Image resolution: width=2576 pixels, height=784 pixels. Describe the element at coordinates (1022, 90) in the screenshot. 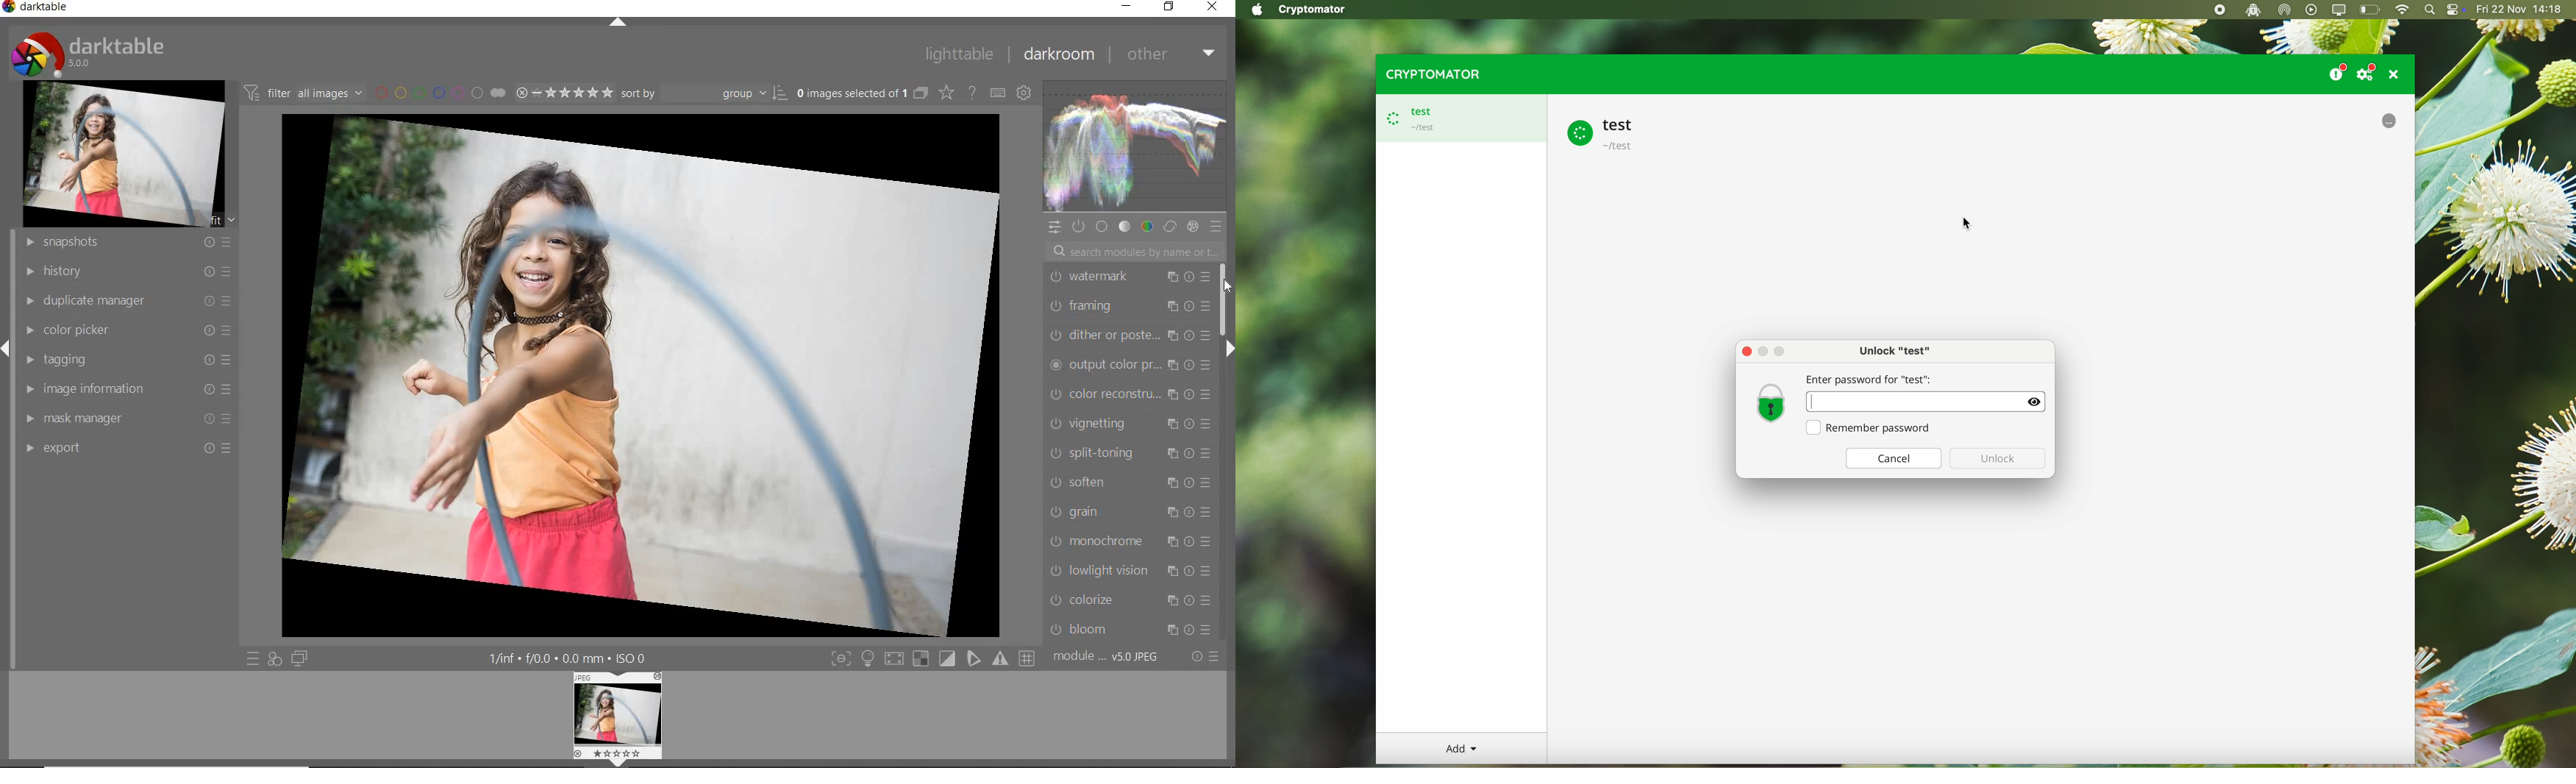

I see `show global preference` at that location.